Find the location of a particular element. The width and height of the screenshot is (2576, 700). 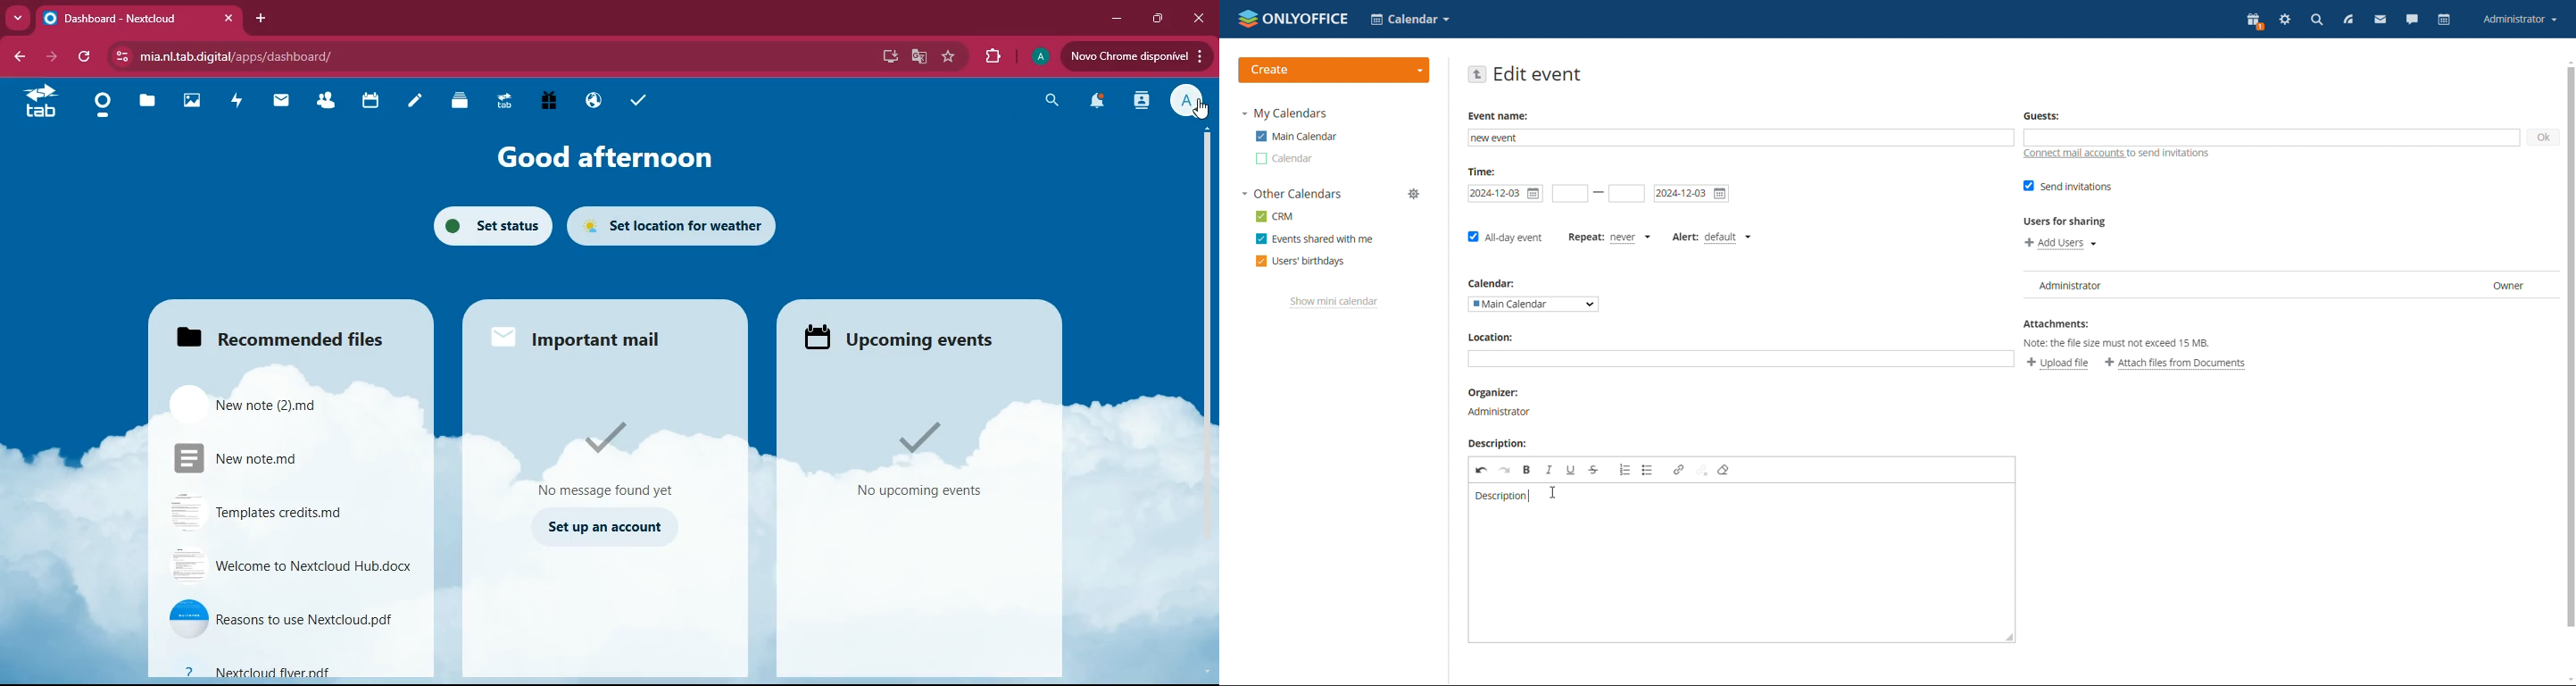

Attachments: is located at coordinates (2059, 322).